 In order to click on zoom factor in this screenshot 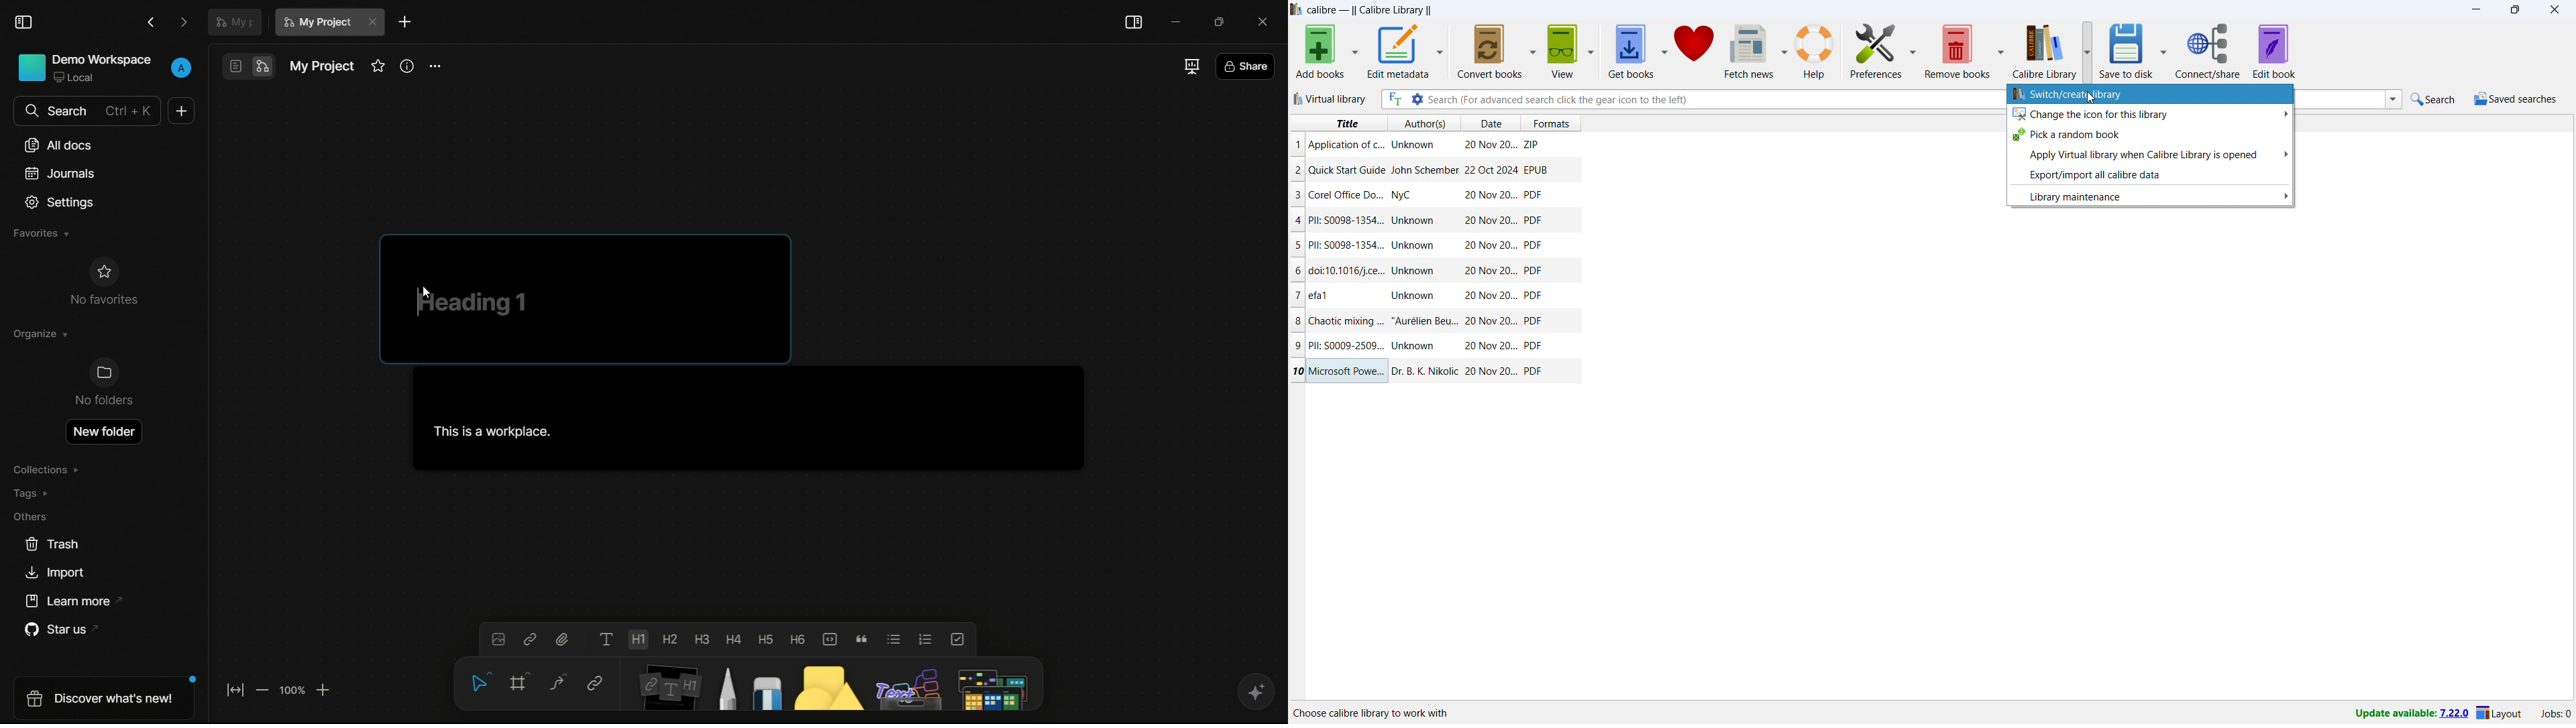, I will do `click(292, 691)`.